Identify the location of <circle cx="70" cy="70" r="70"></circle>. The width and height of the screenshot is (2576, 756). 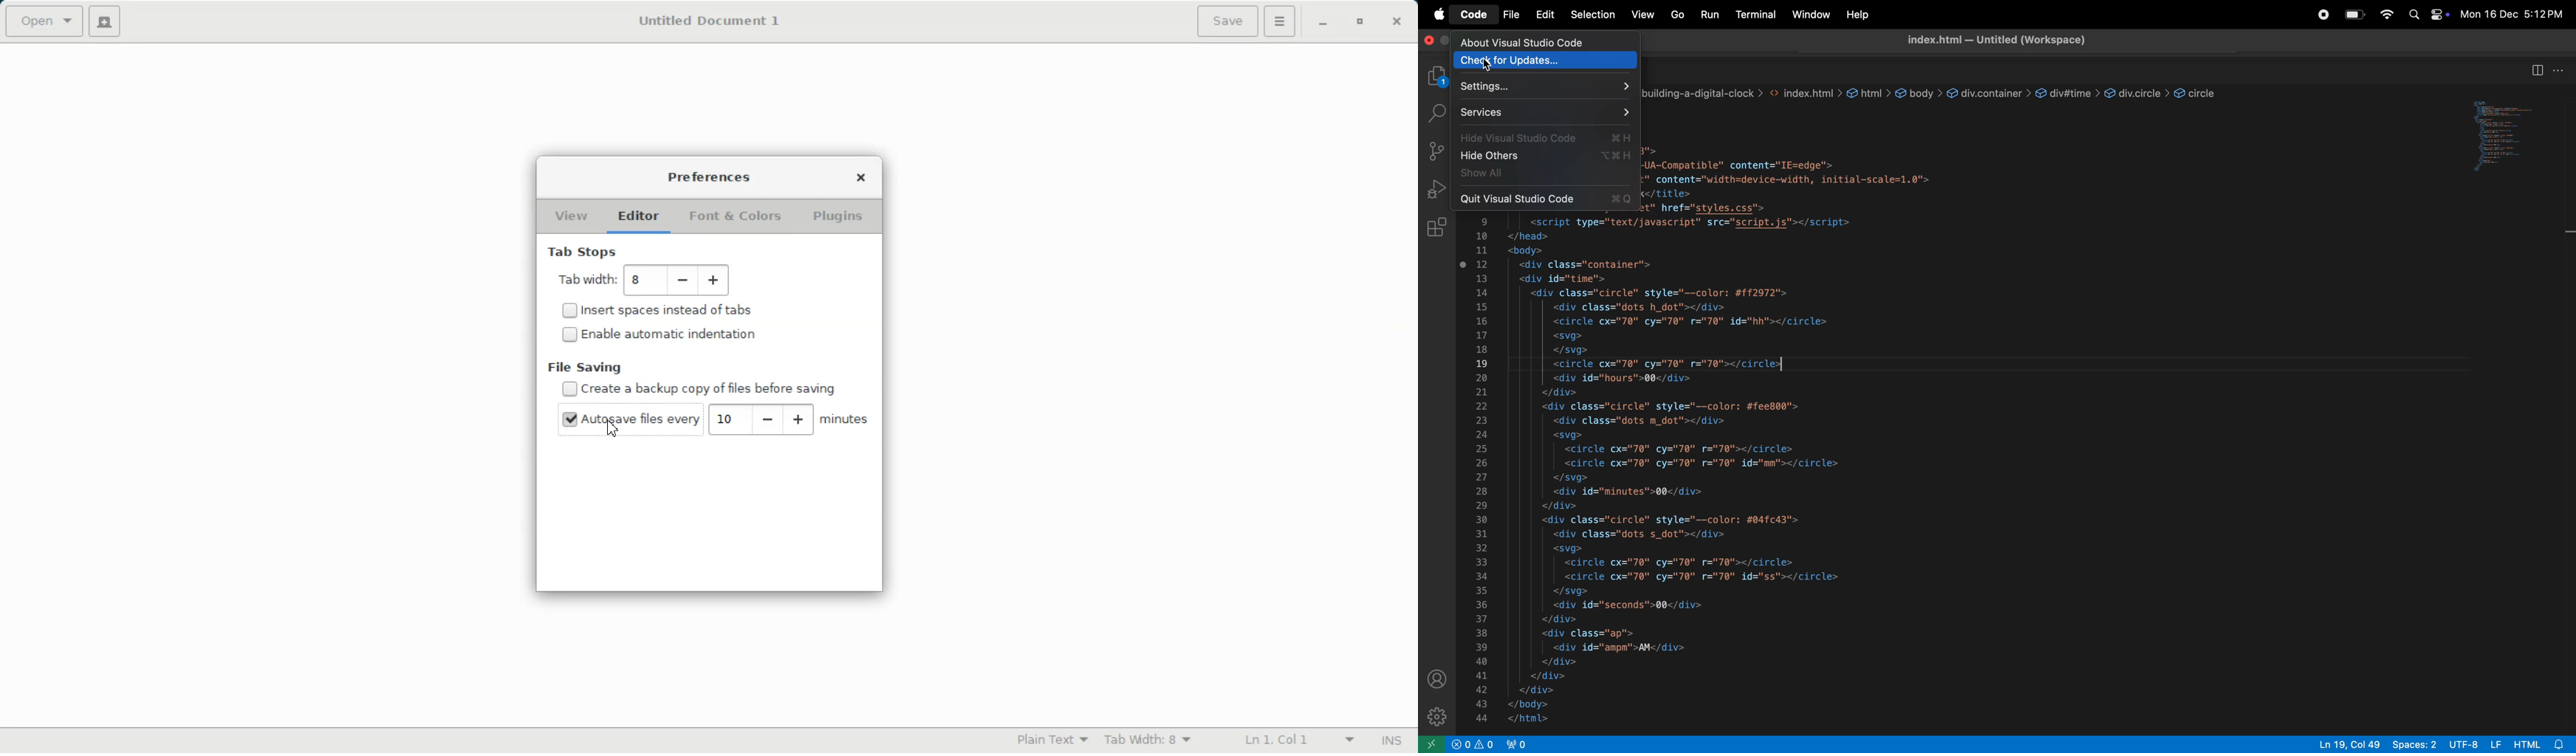
(1687, 449).